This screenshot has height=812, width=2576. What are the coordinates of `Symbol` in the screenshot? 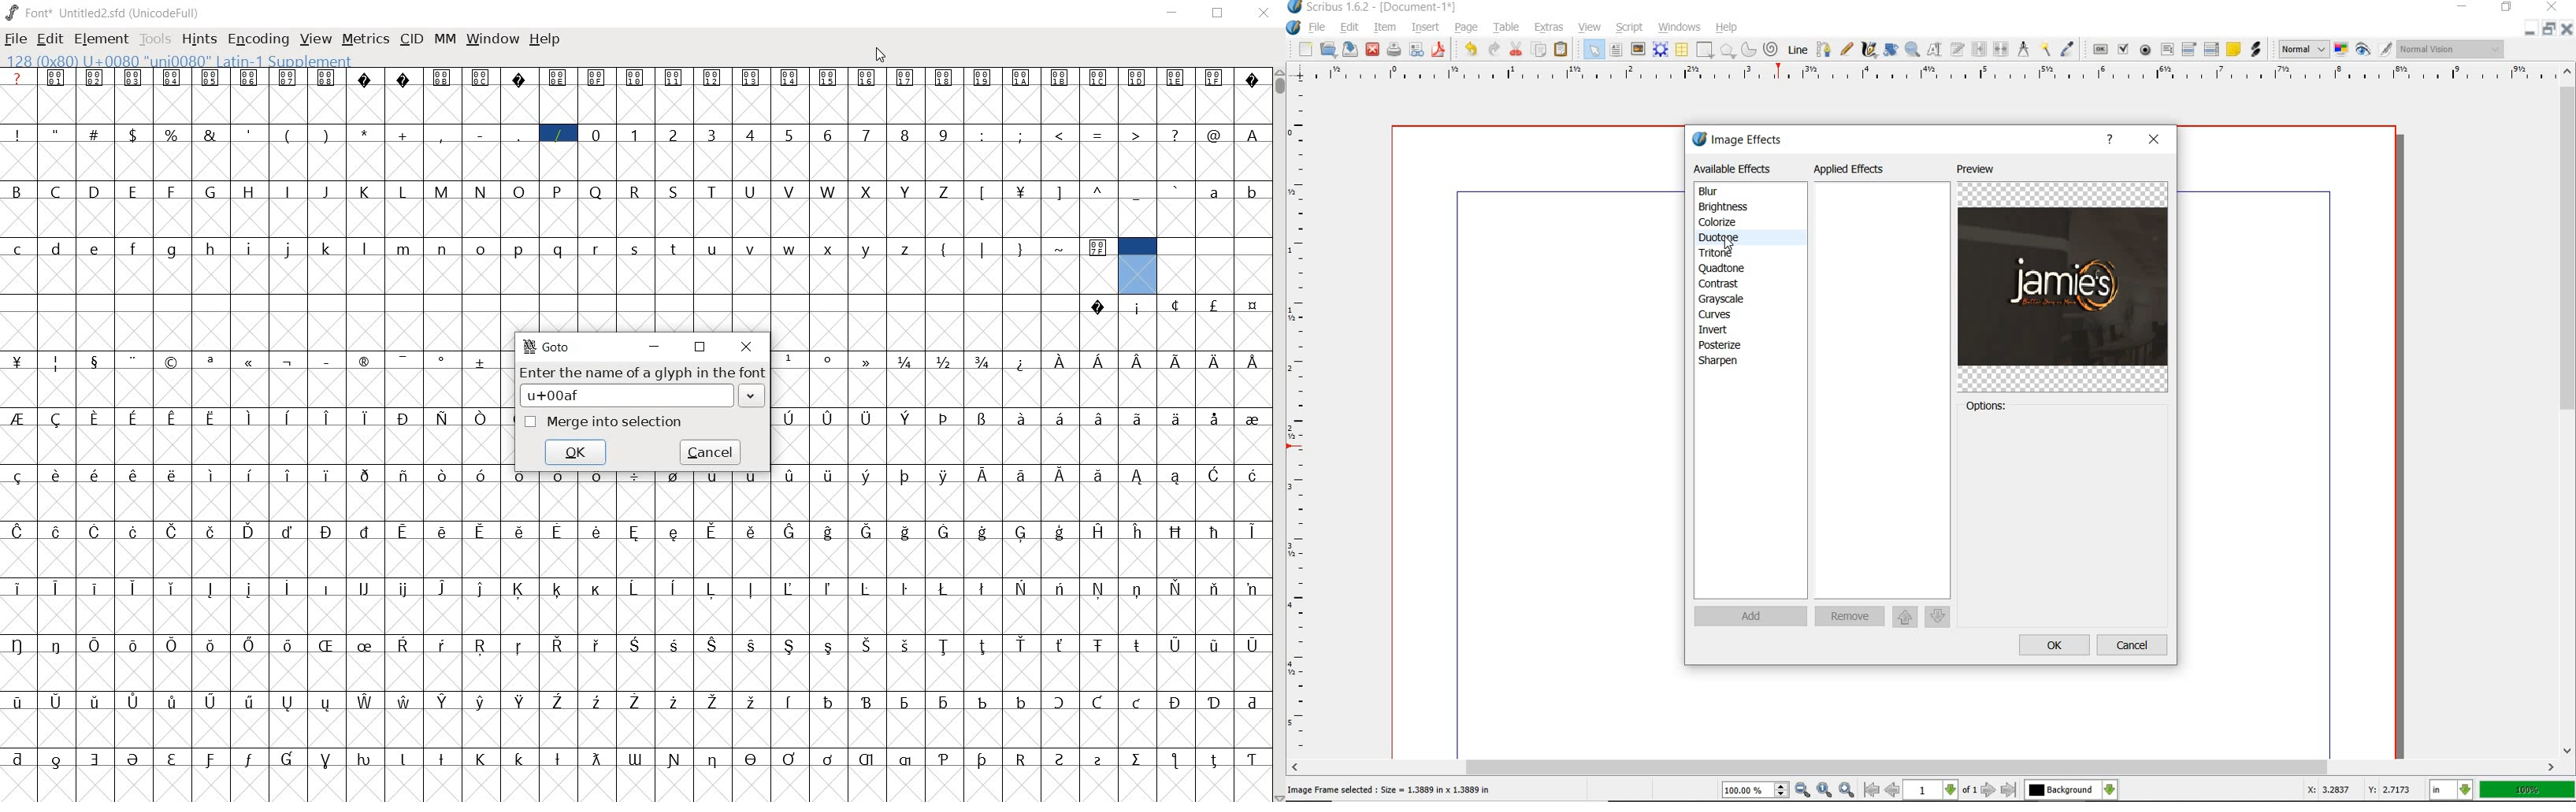 It's located at (1023, 418).